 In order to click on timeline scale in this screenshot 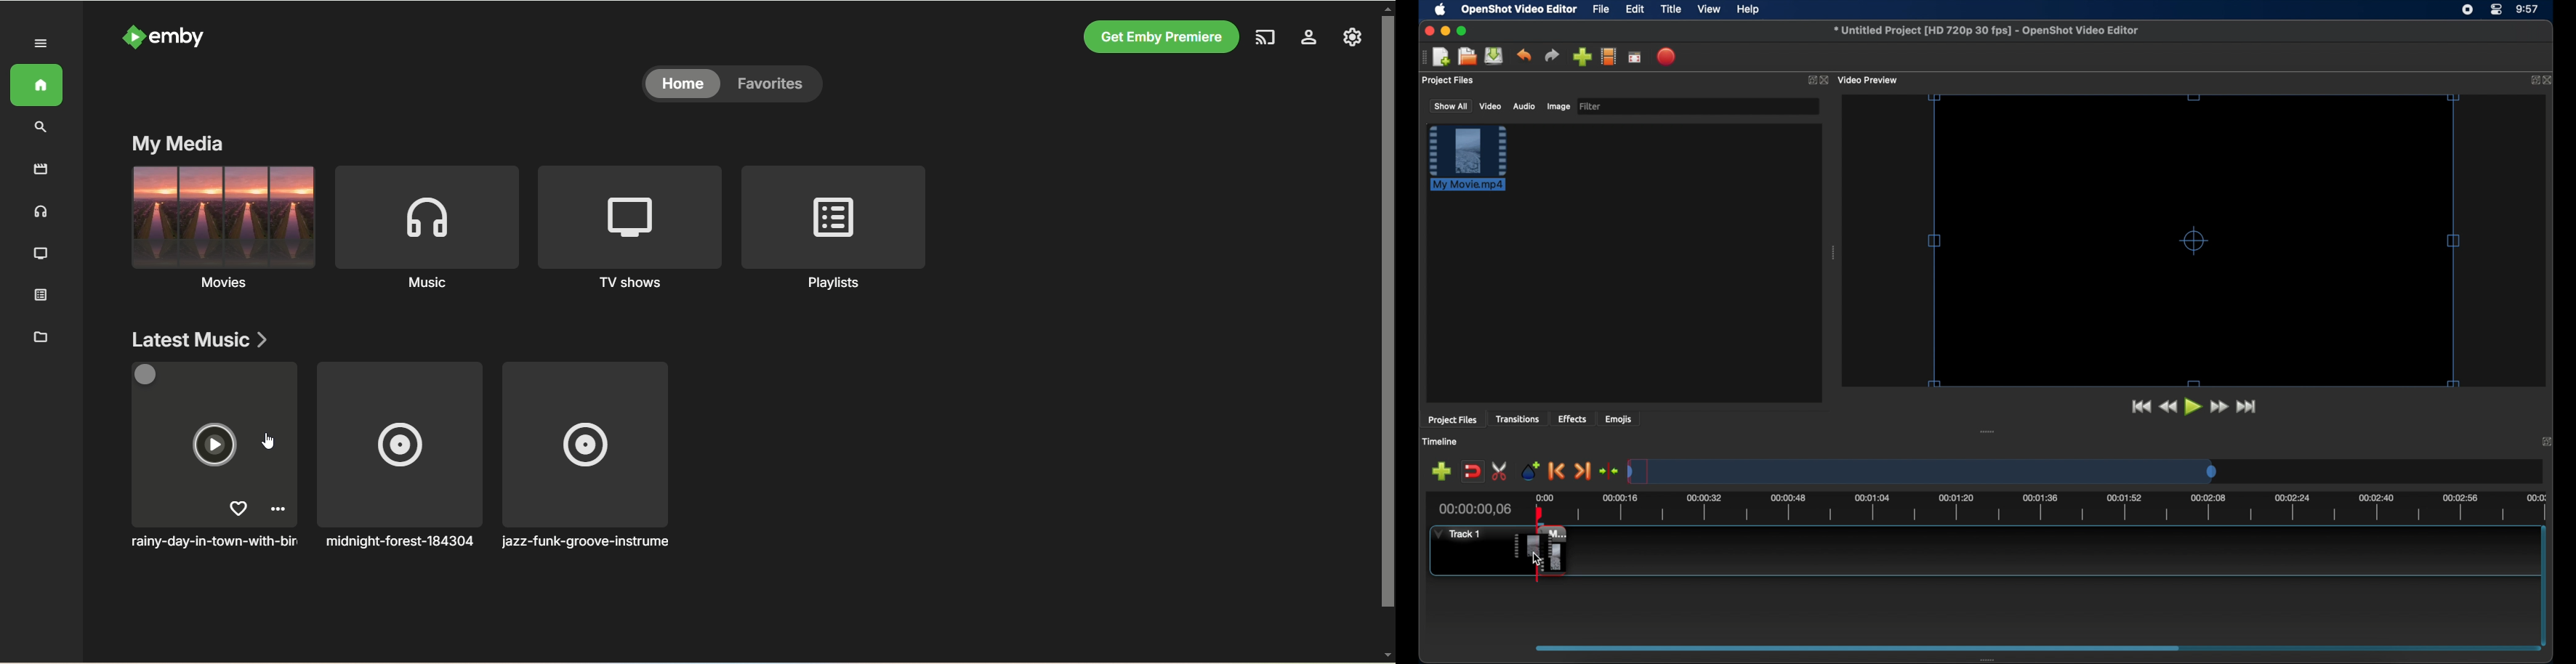, I will do `click(1922, 471)`.